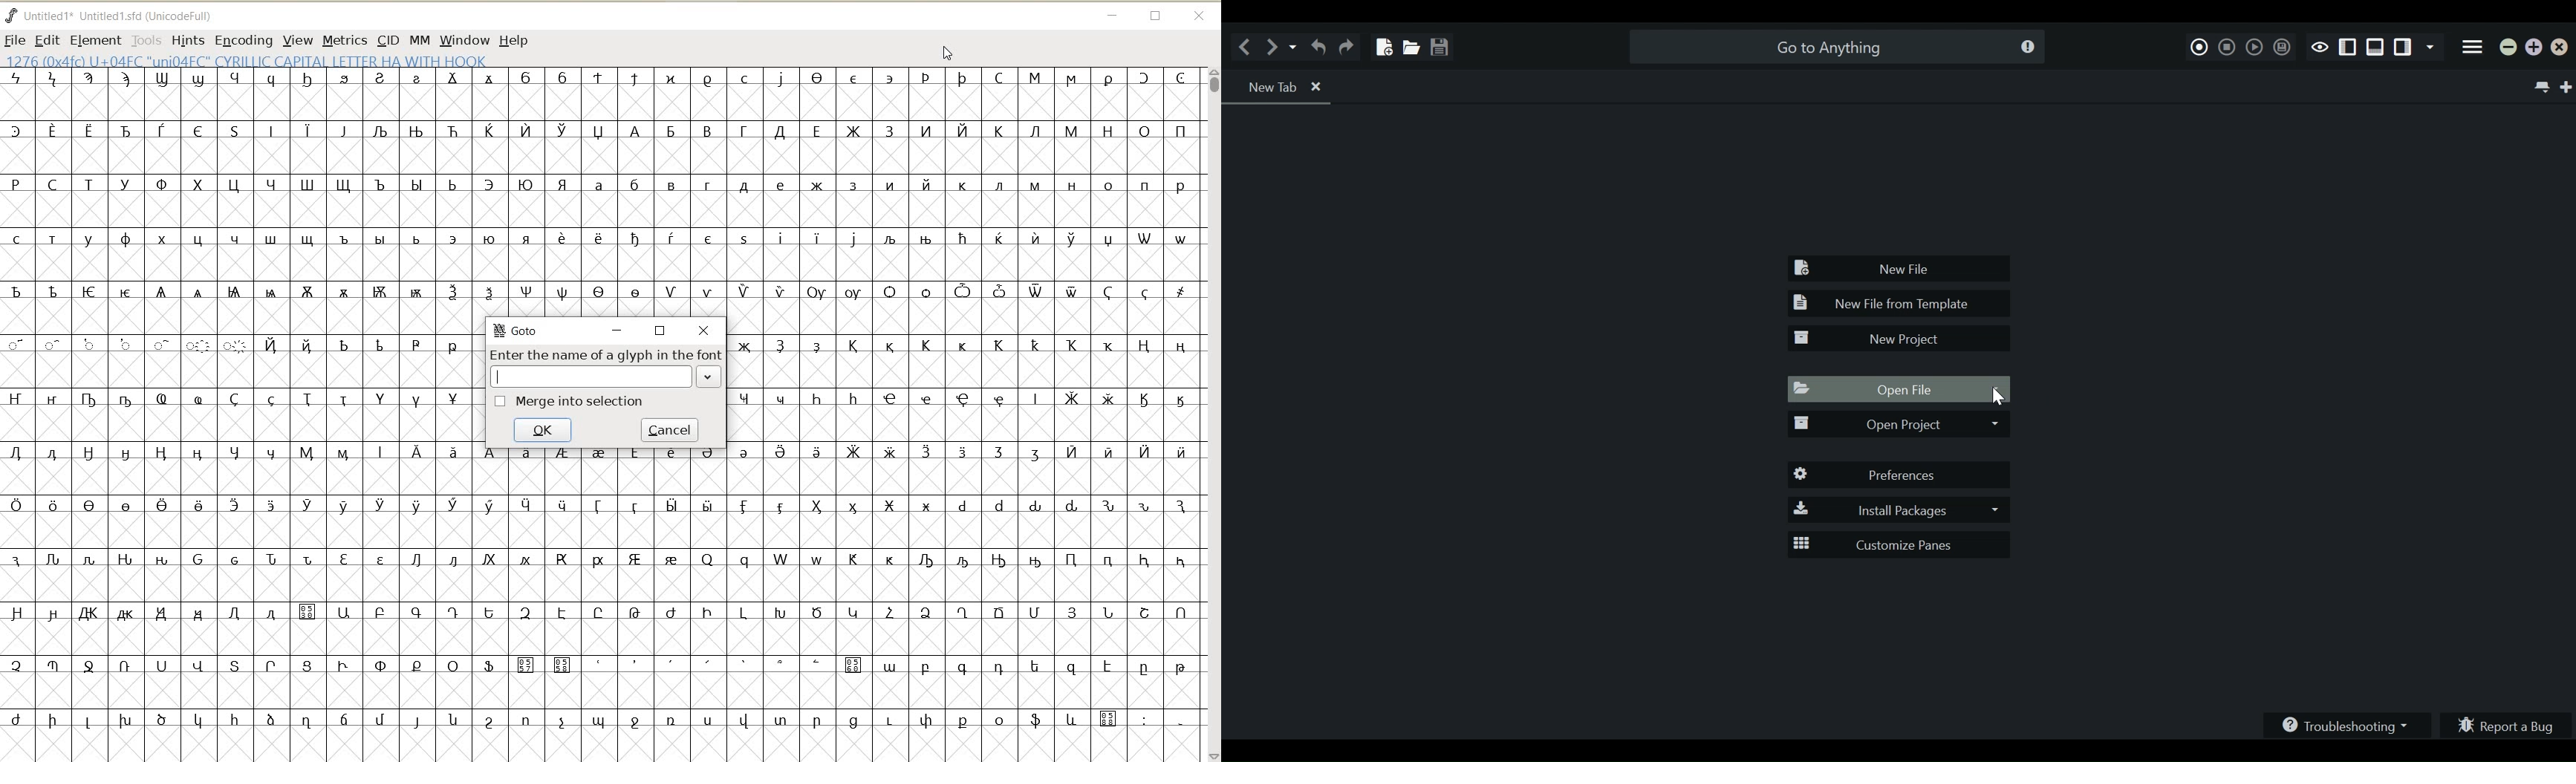  Describe the element at coordinates (616, 331) in the screenshot. I see `minimize` at that location.